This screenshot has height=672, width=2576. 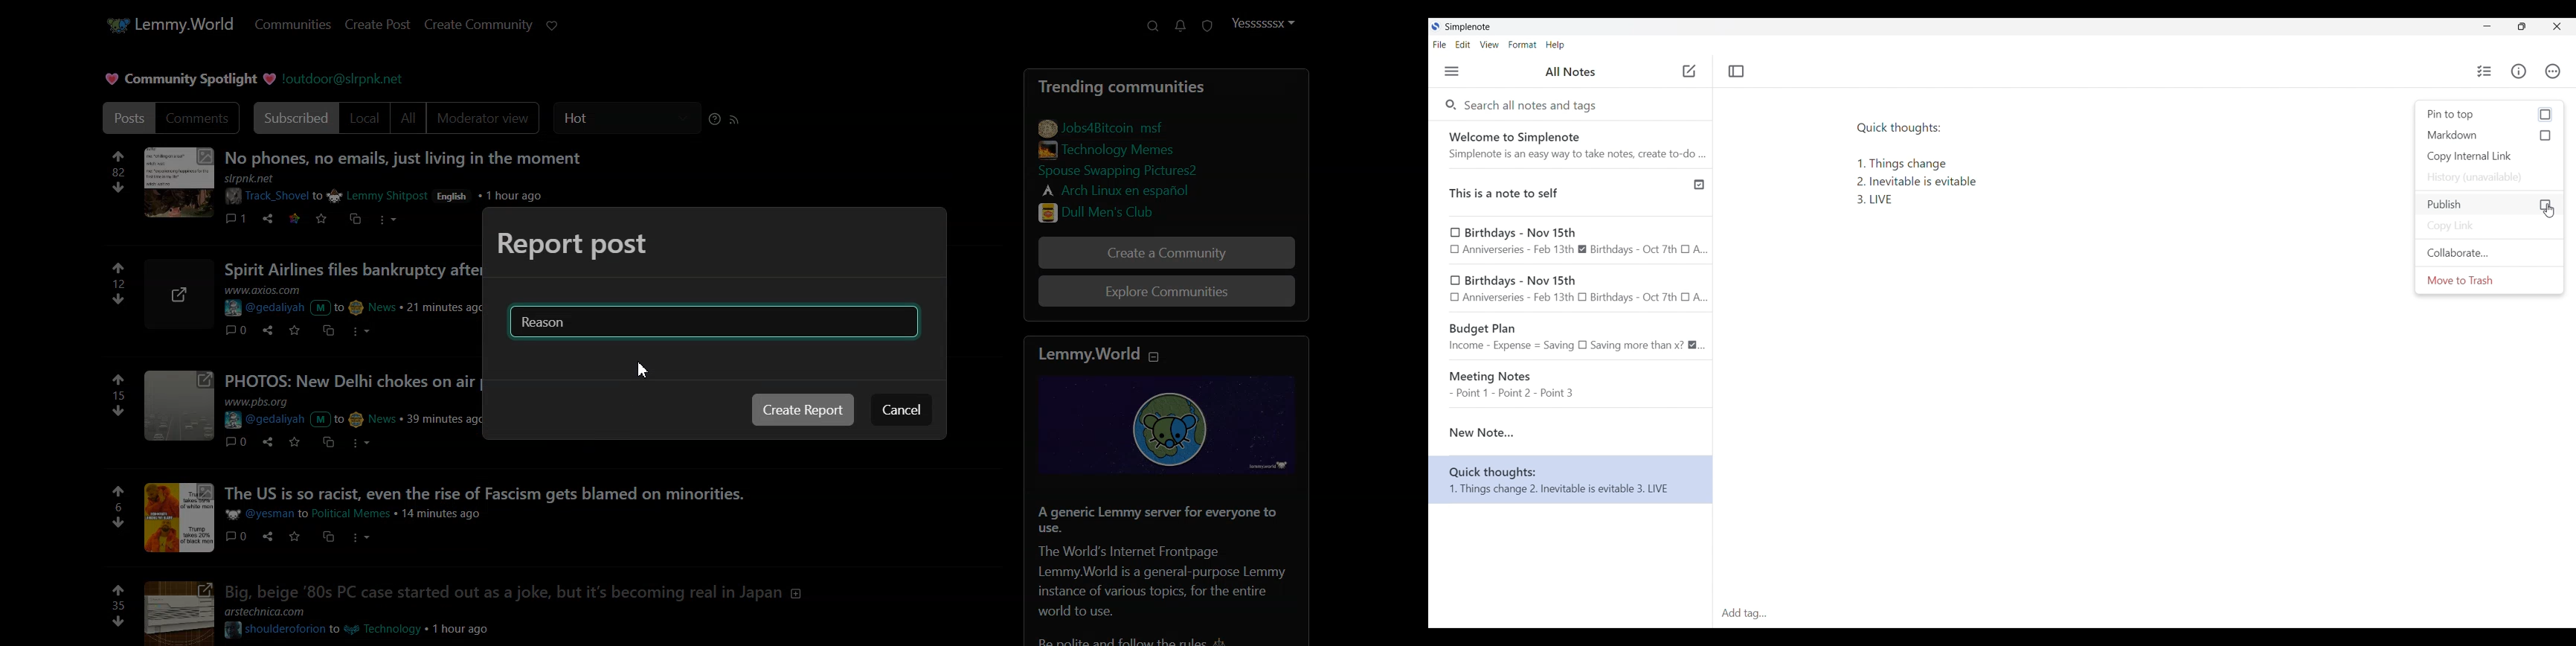 I want to click on post, so click(x=526, y=589).